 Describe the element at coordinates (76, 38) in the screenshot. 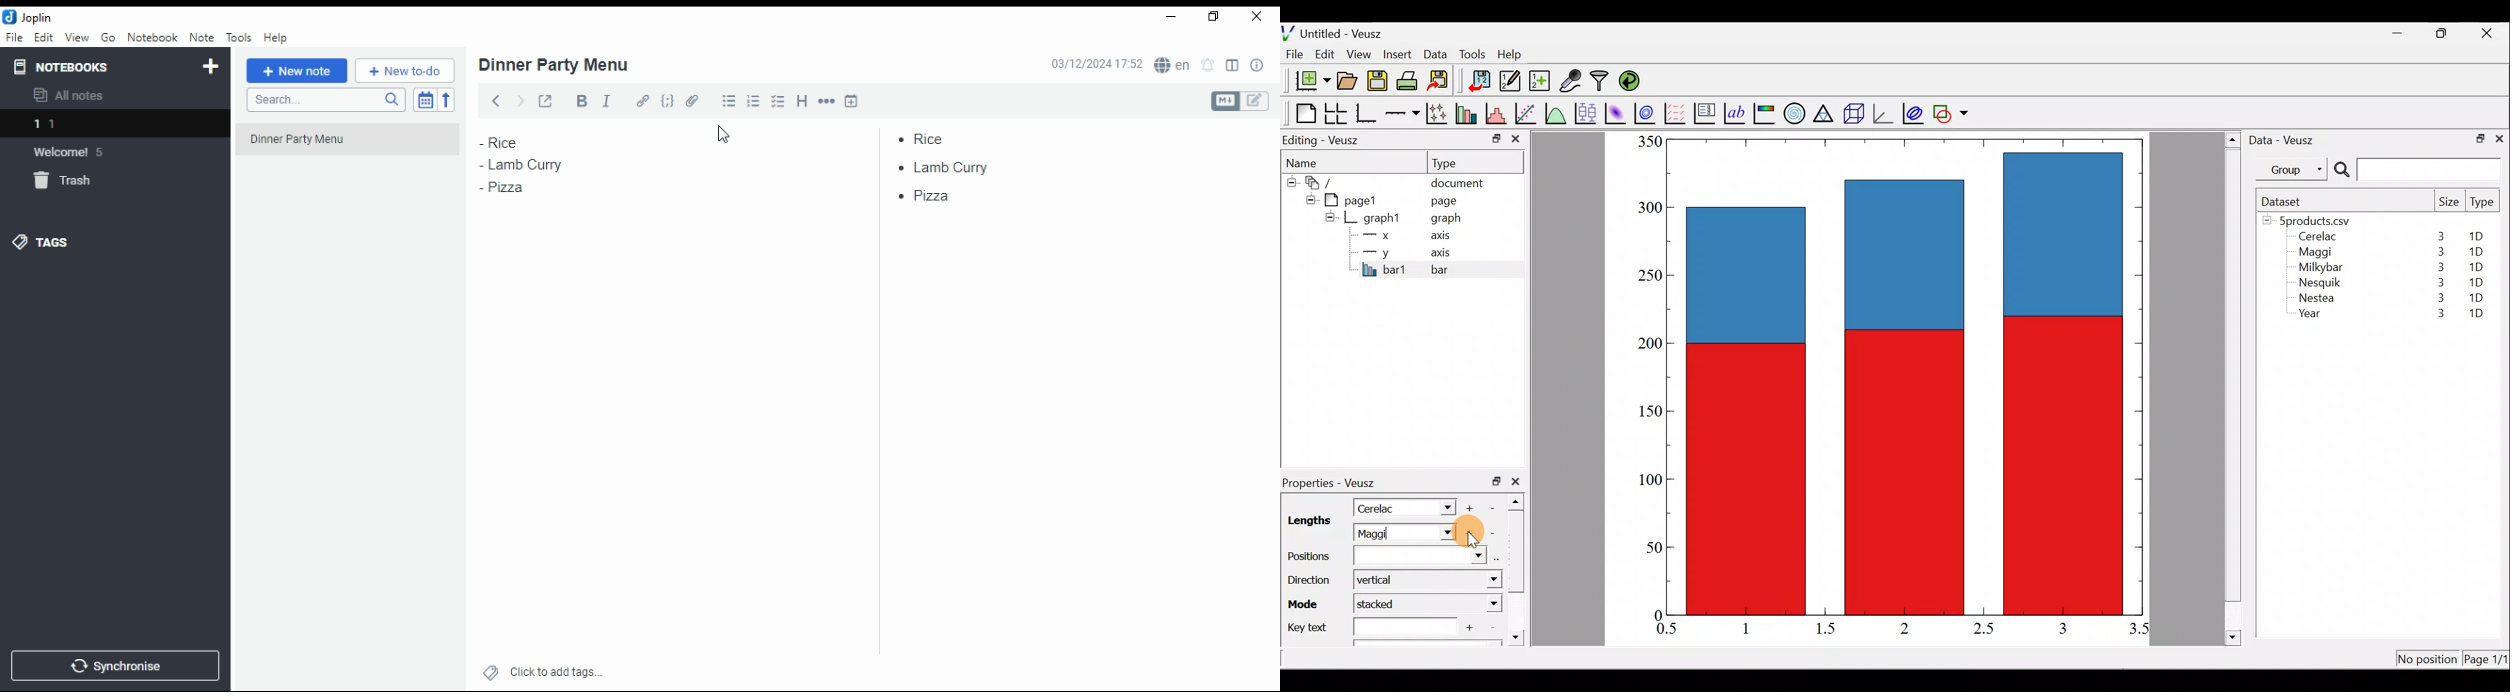

I see `view` at that location.